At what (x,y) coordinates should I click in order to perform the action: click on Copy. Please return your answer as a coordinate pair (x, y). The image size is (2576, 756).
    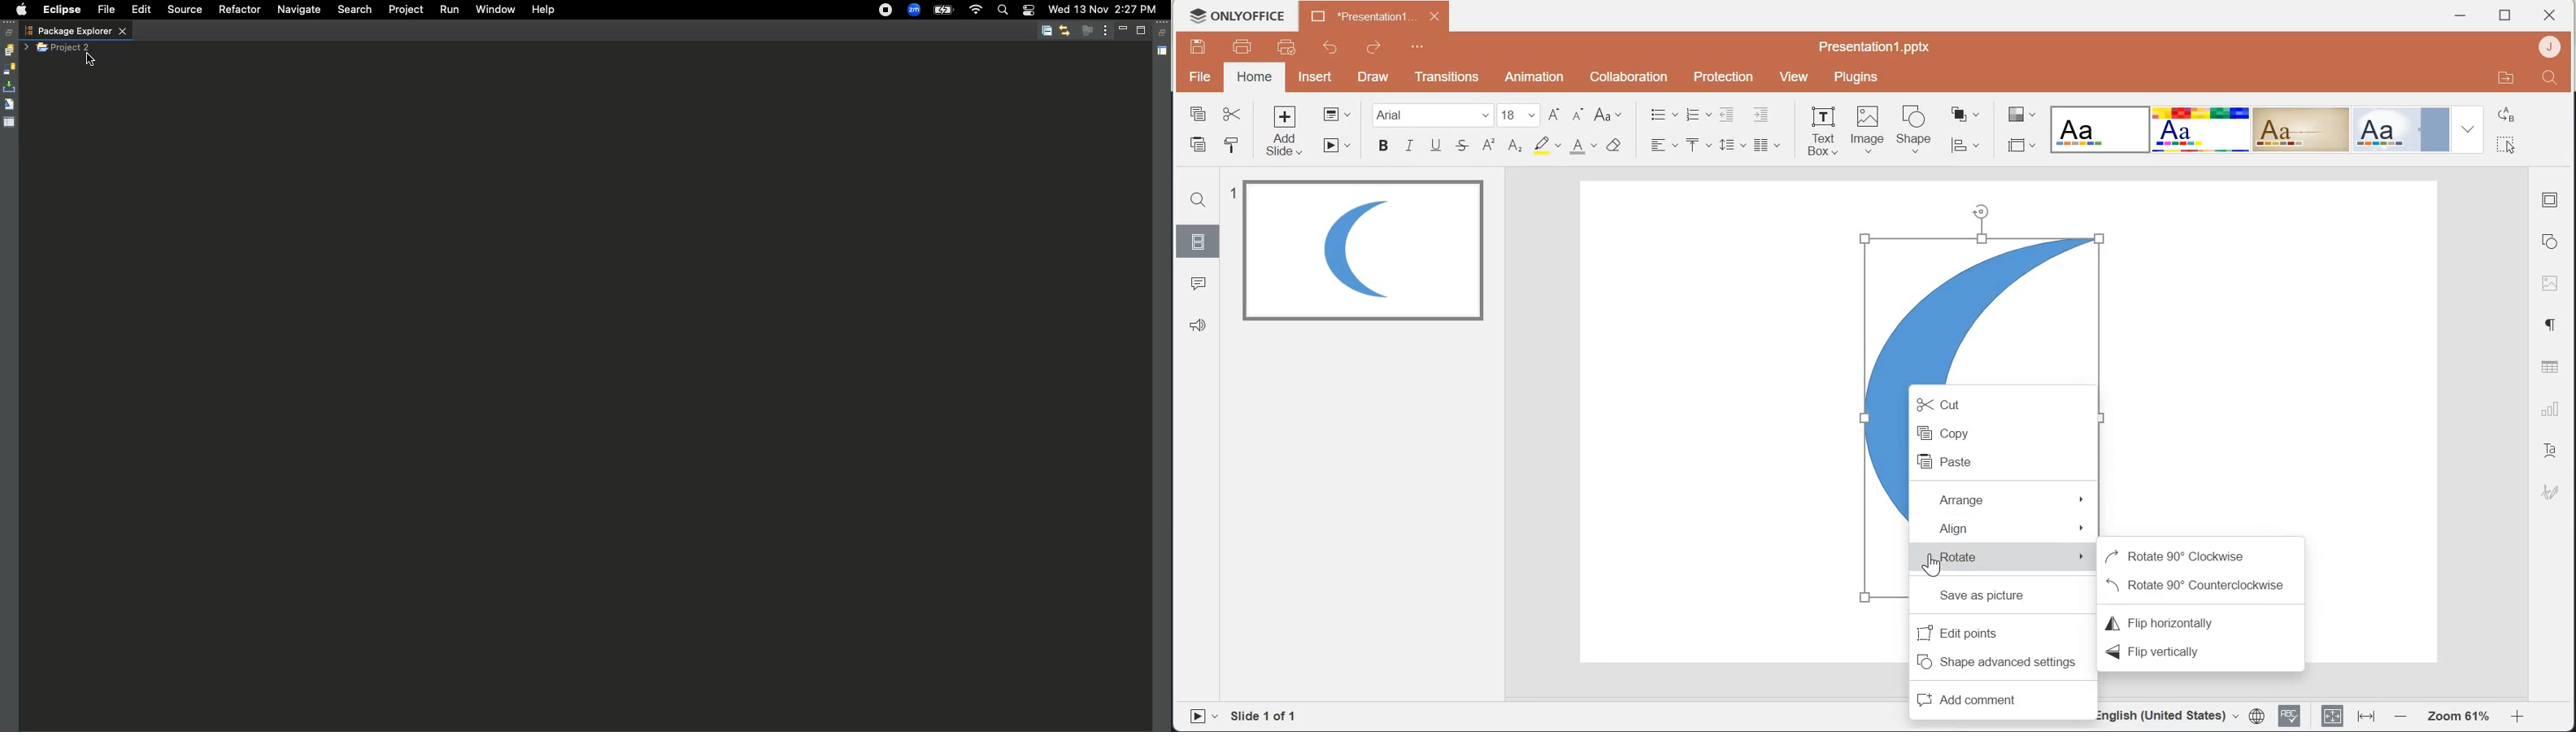
    Looking at the image, I should click on (1999, 432).